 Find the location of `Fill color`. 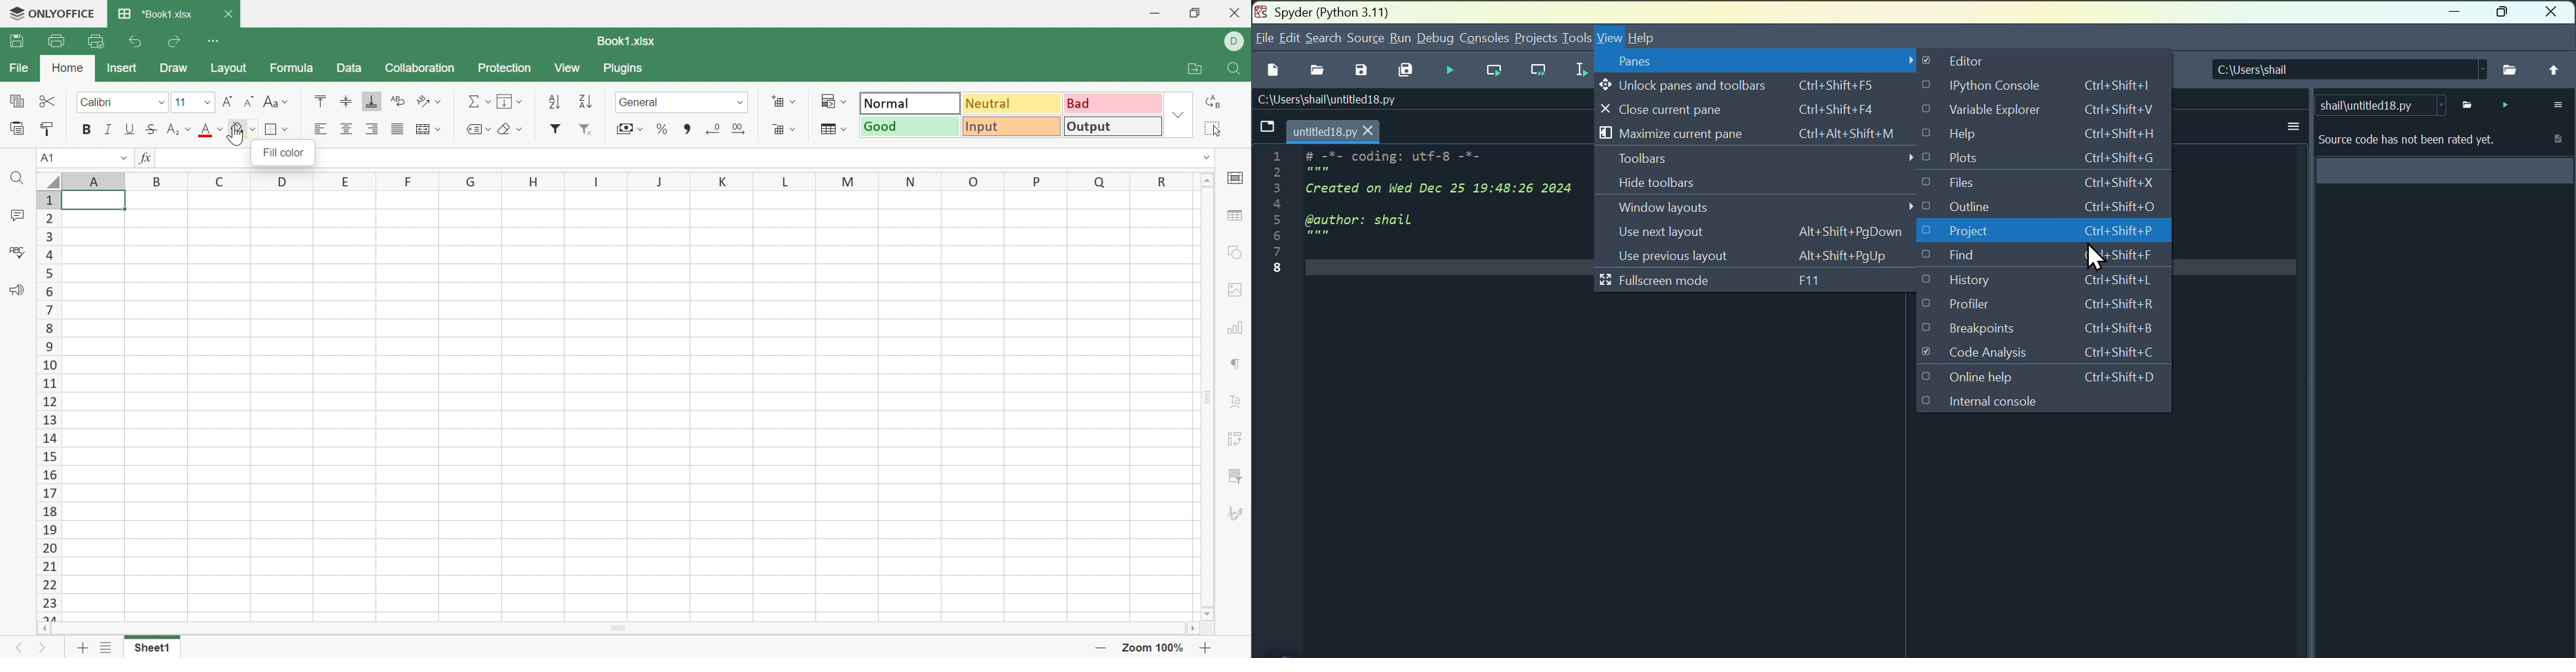

Fill color is located at coordinates (243, 130).